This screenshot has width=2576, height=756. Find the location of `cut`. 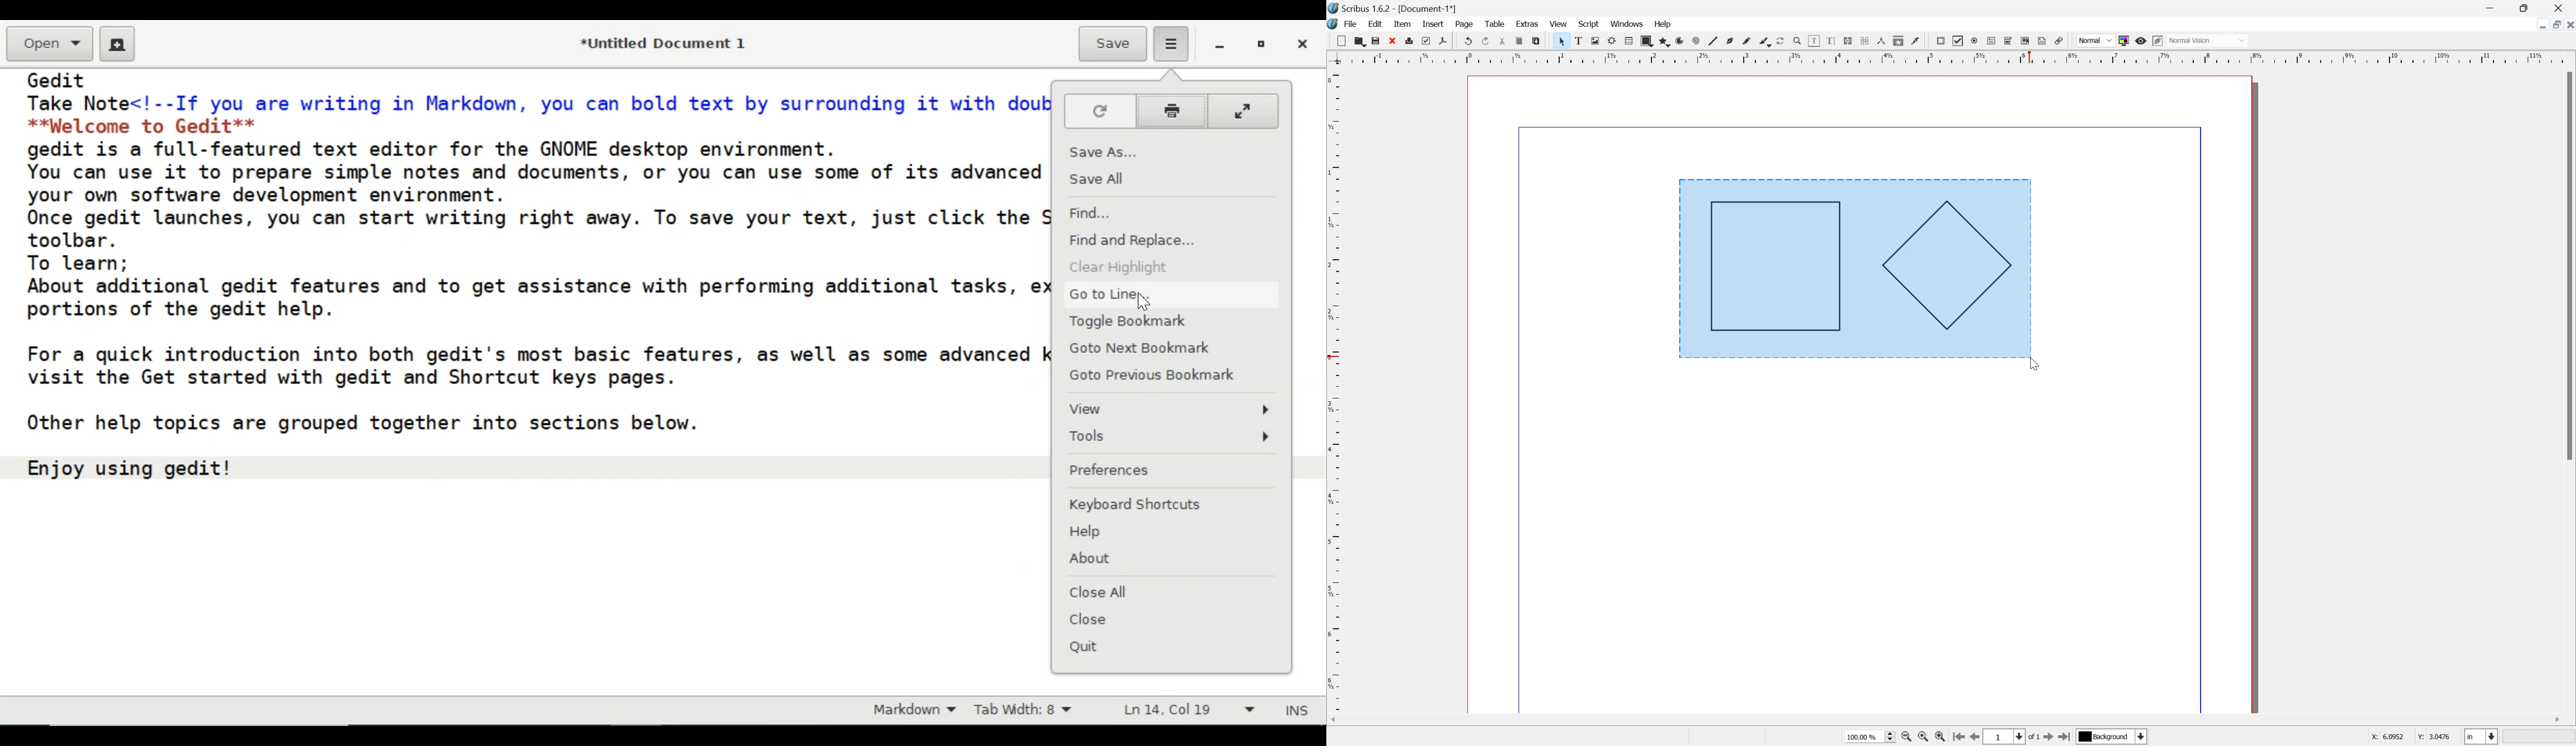

cut is located at coordinates (1501, 41).